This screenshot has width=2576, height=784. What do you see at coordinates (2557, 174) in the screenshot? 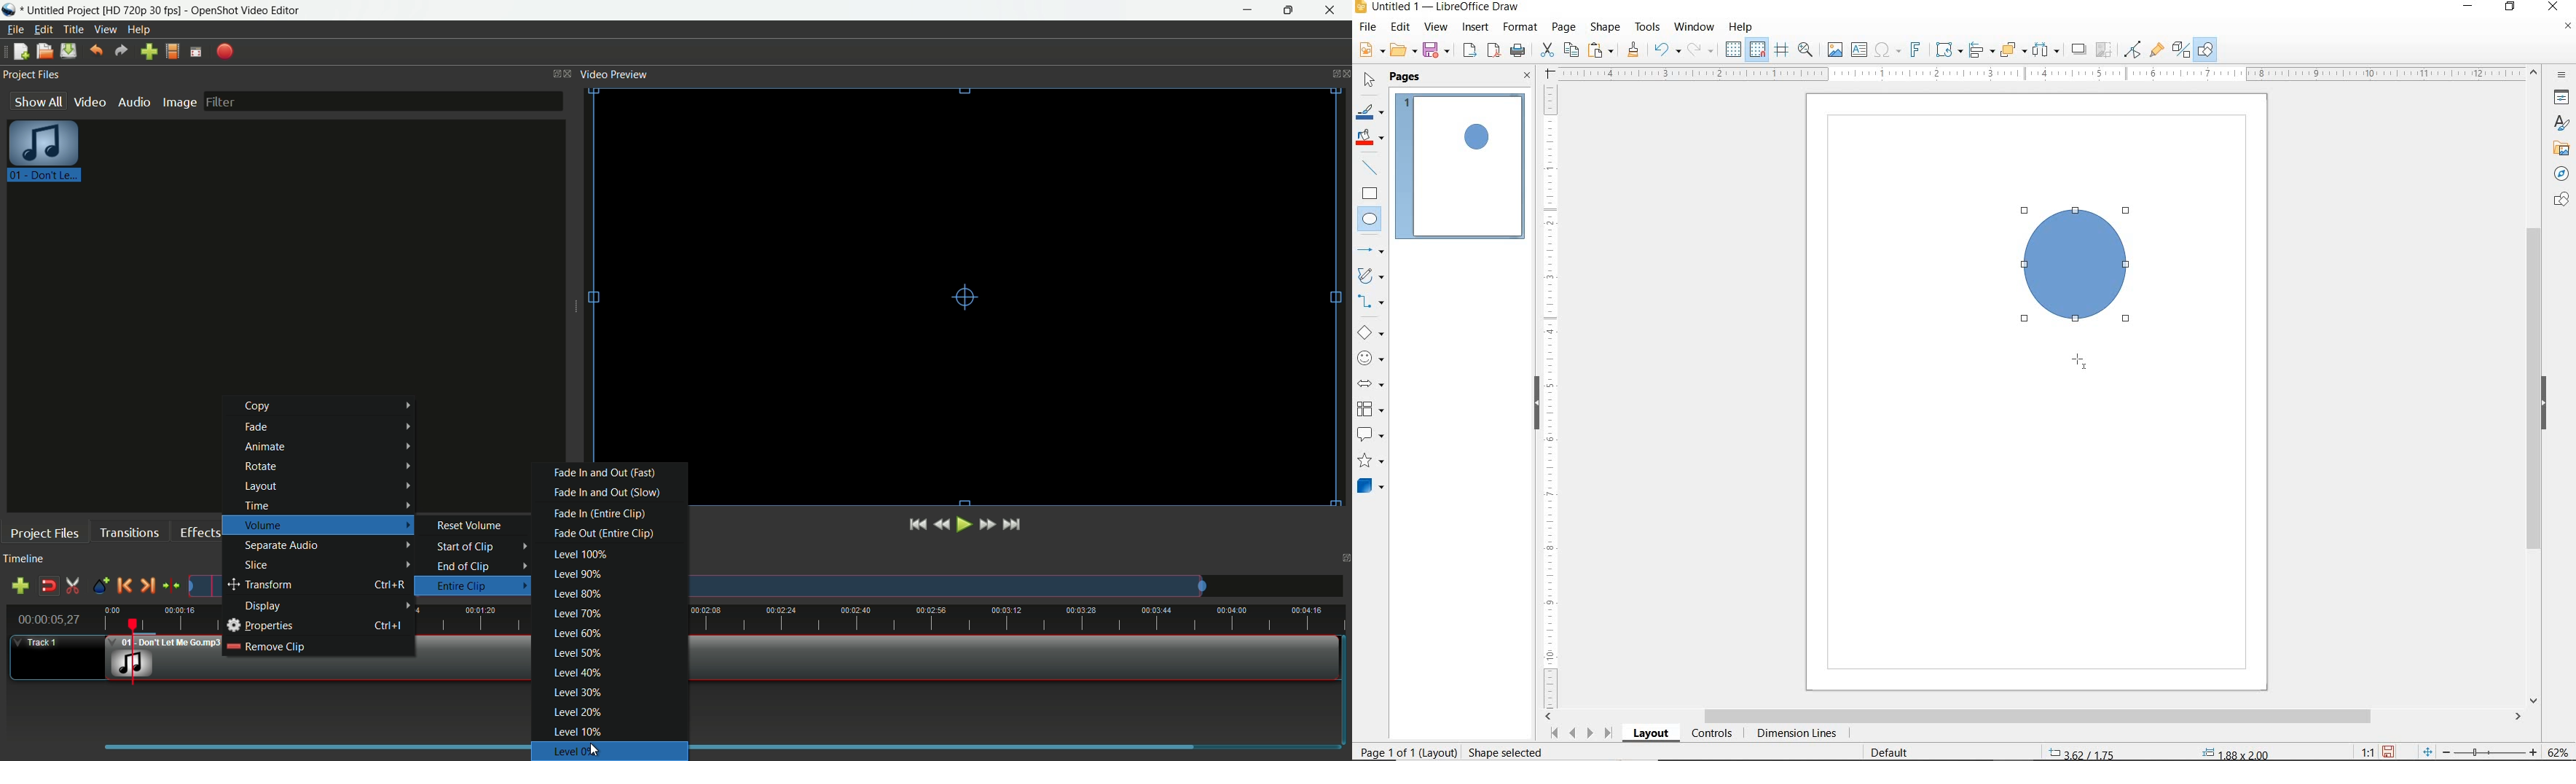
I see `NAVIGATOR` at bounding box center [2557, 174].